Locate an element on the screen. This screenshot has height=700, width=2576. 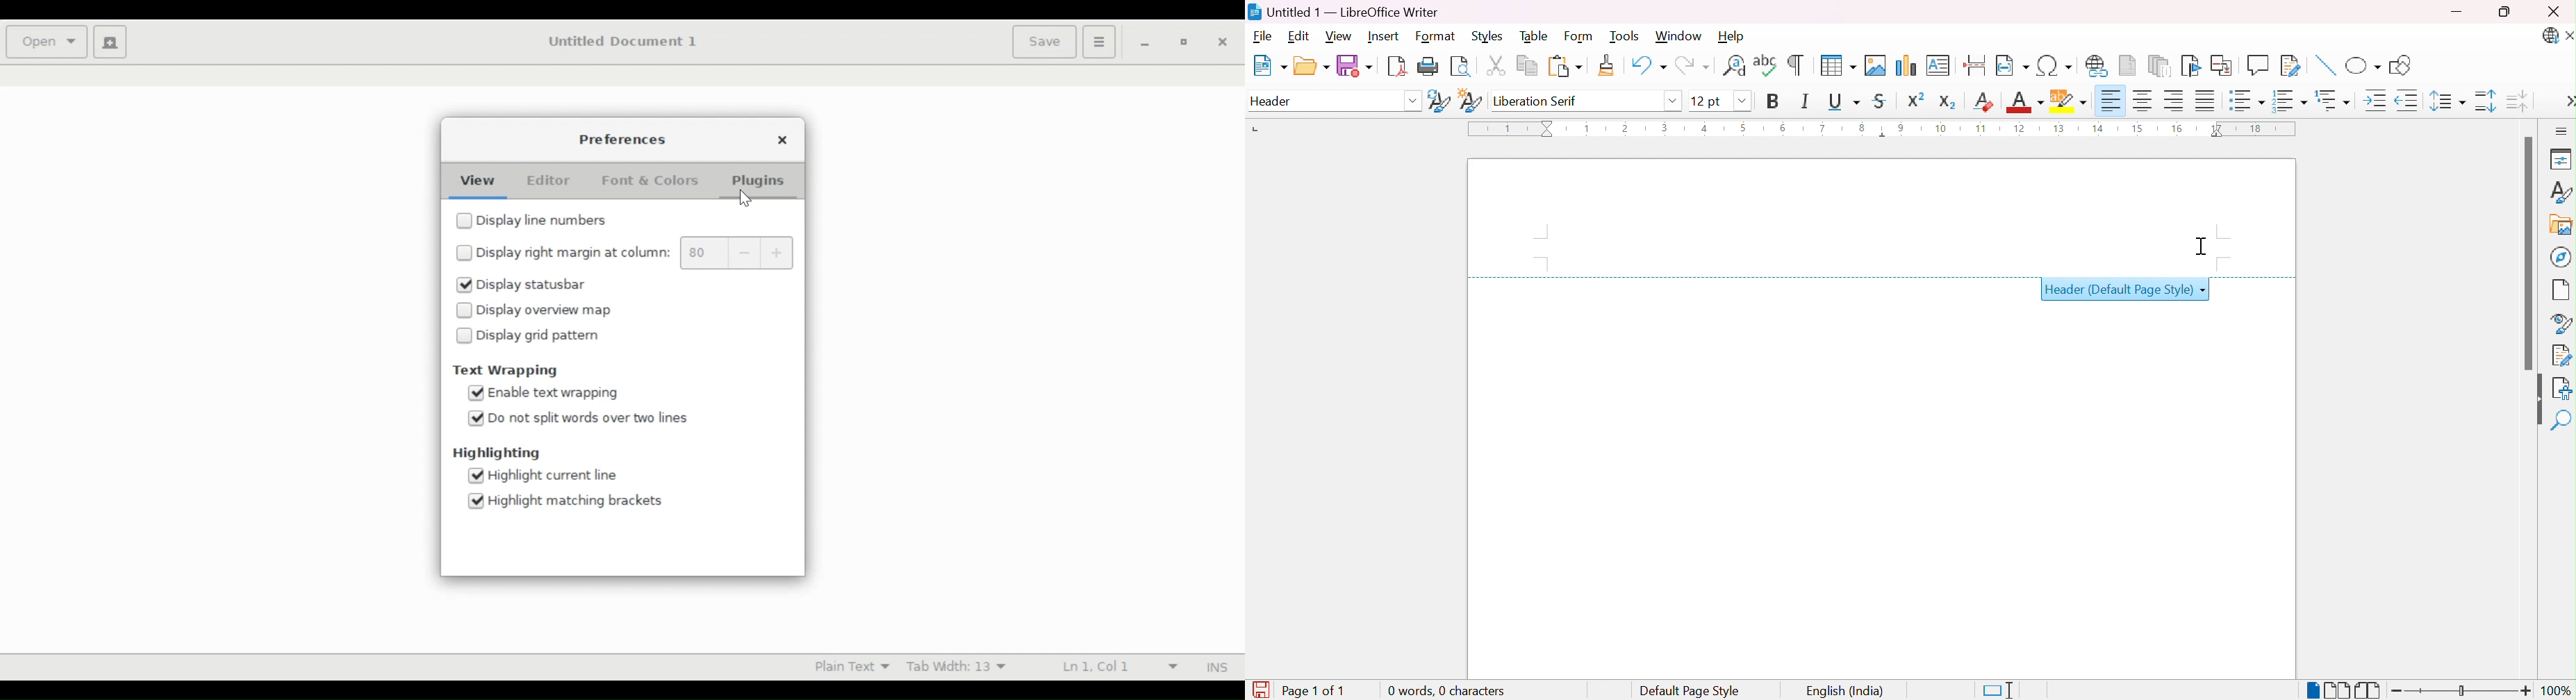
Insert field is located at coordinates (2012, 65).